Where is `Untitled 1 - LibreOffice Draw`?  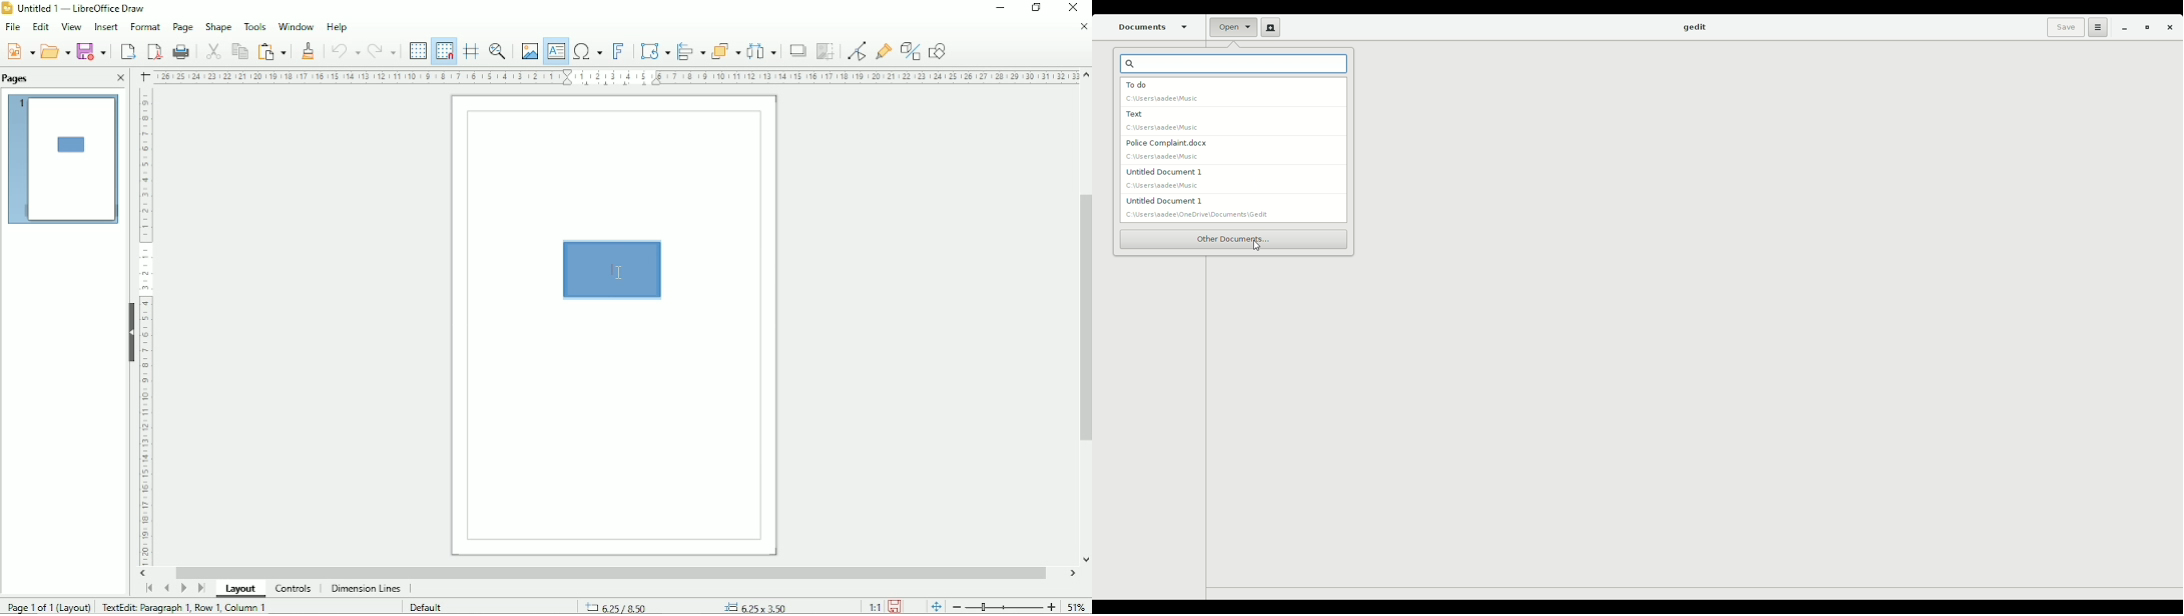
Untitled 1 - LibreOffice Draw is located at coordinates (77, 7).